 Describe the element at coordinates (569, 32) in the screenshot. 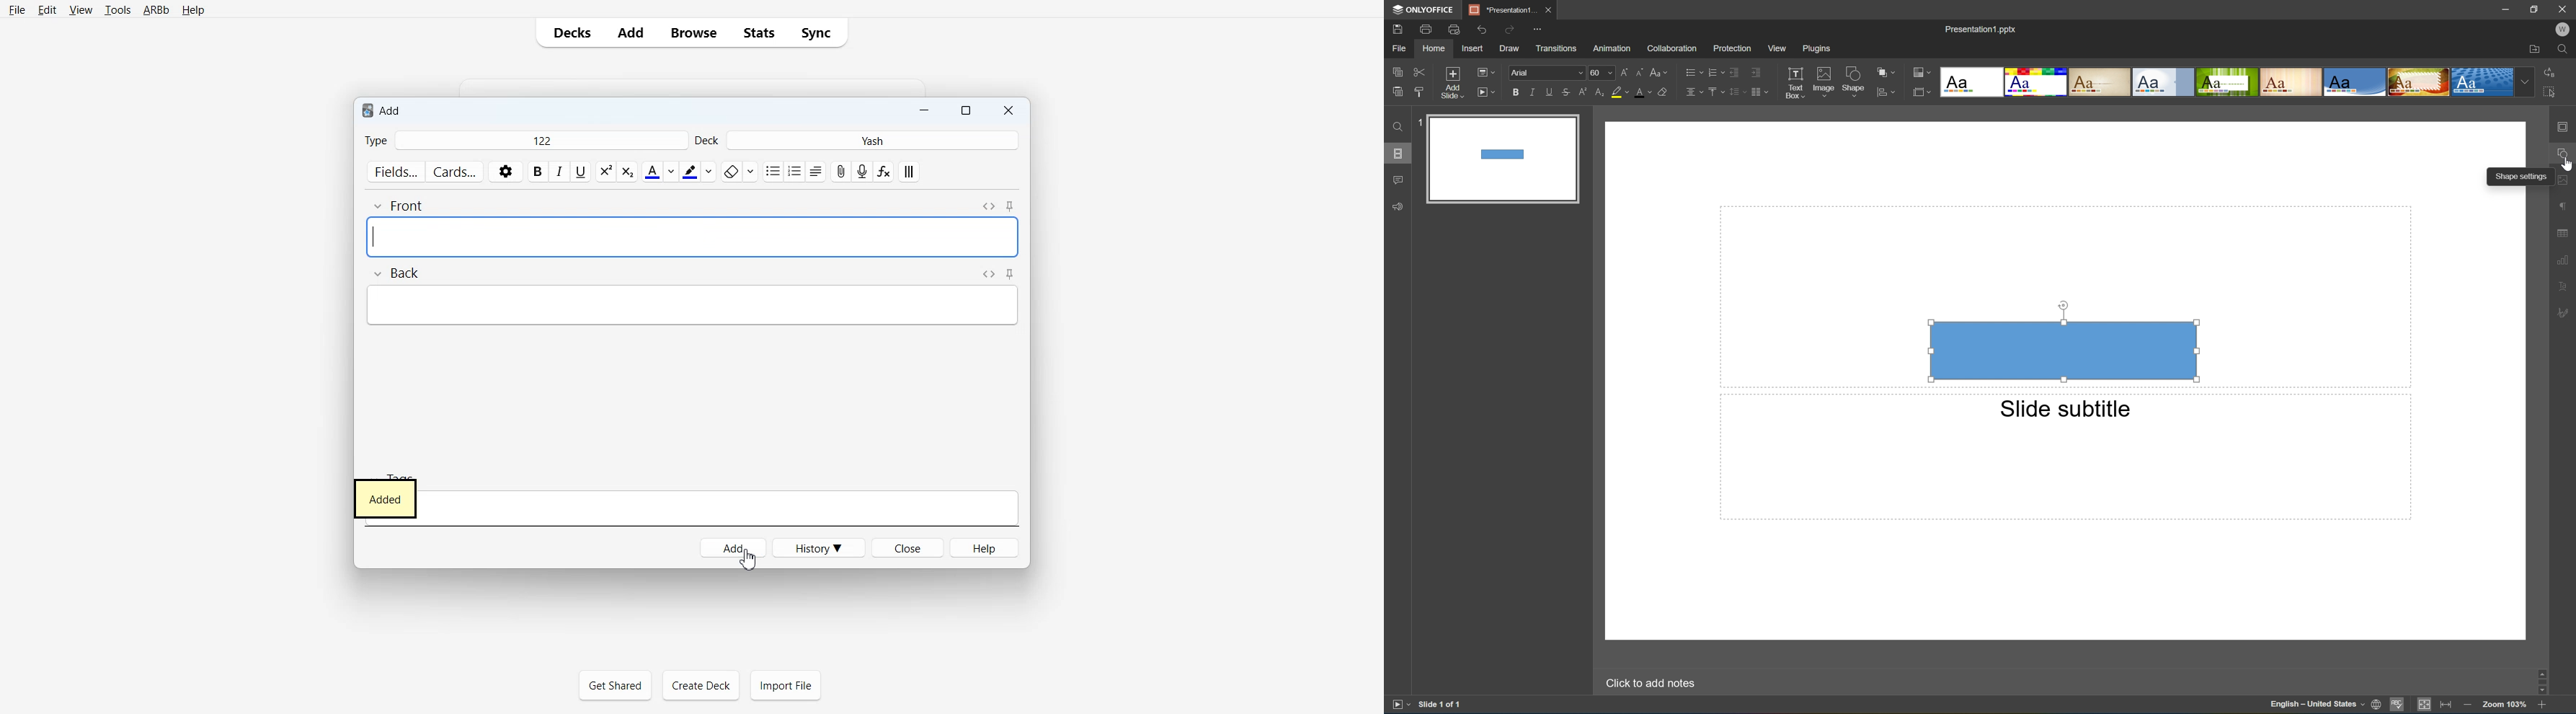

I see `Decks` at that location.